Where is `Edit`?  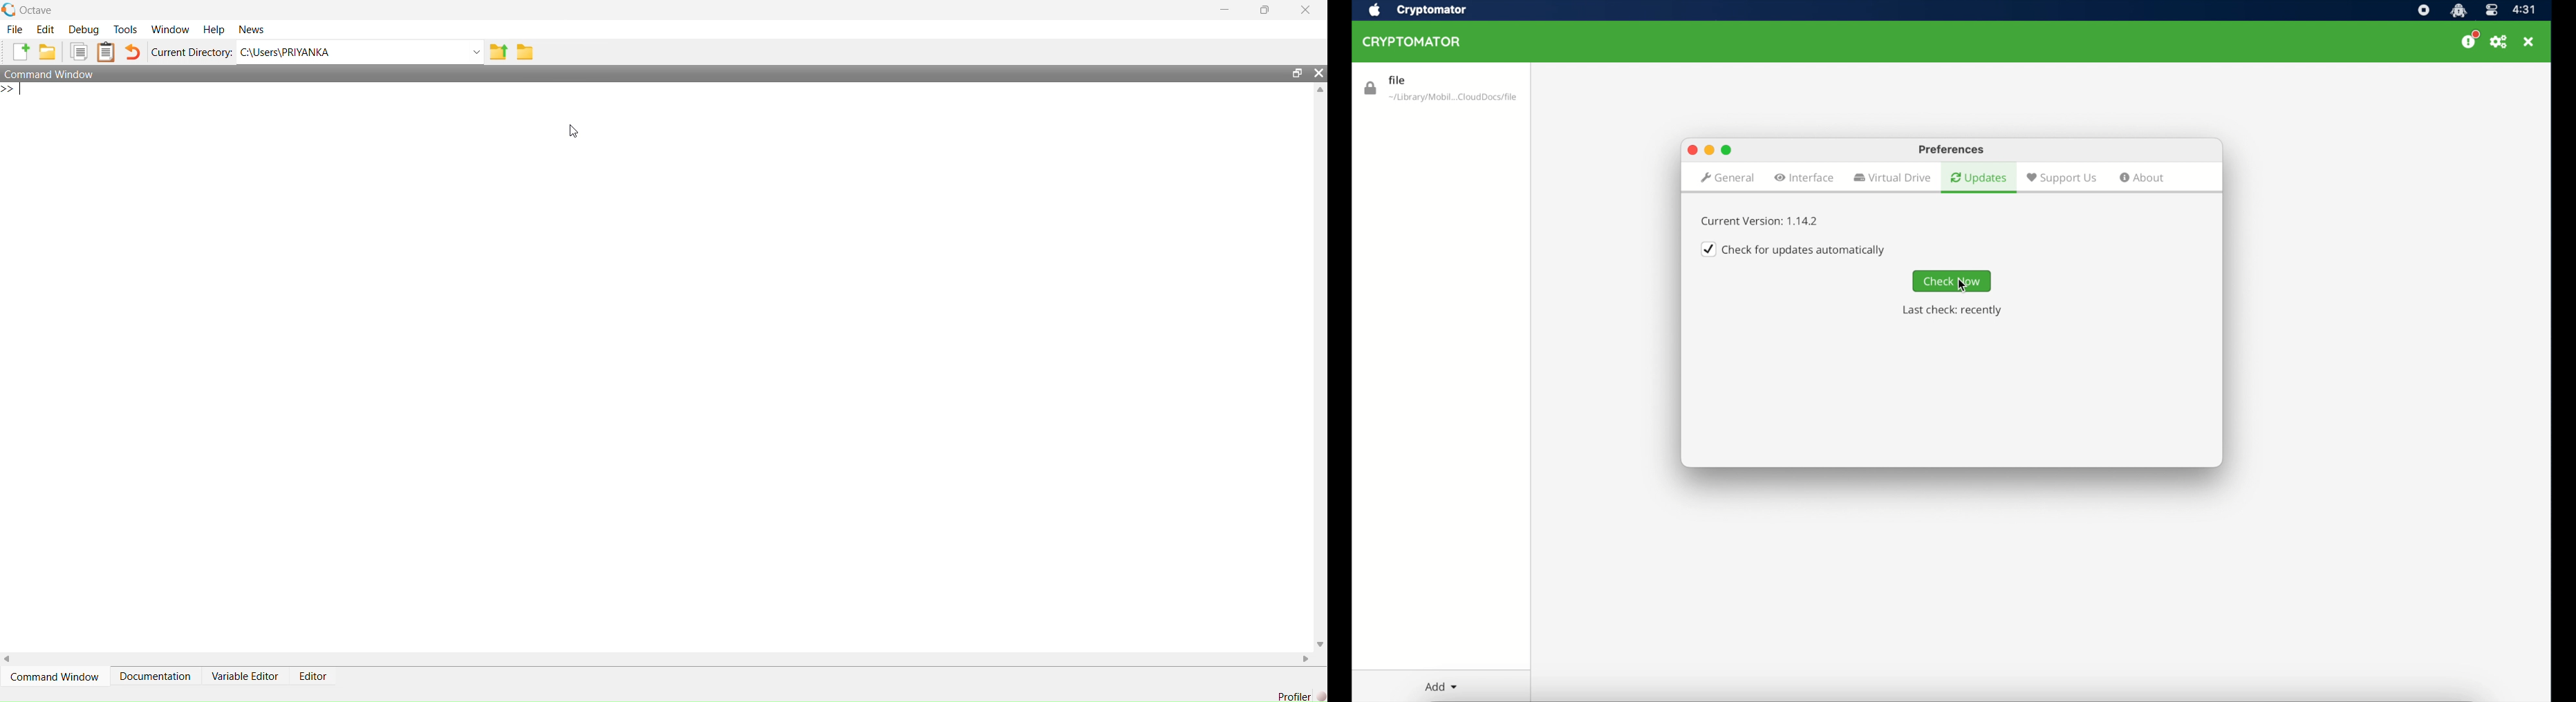
Edit is located at coordinates (46, 29).